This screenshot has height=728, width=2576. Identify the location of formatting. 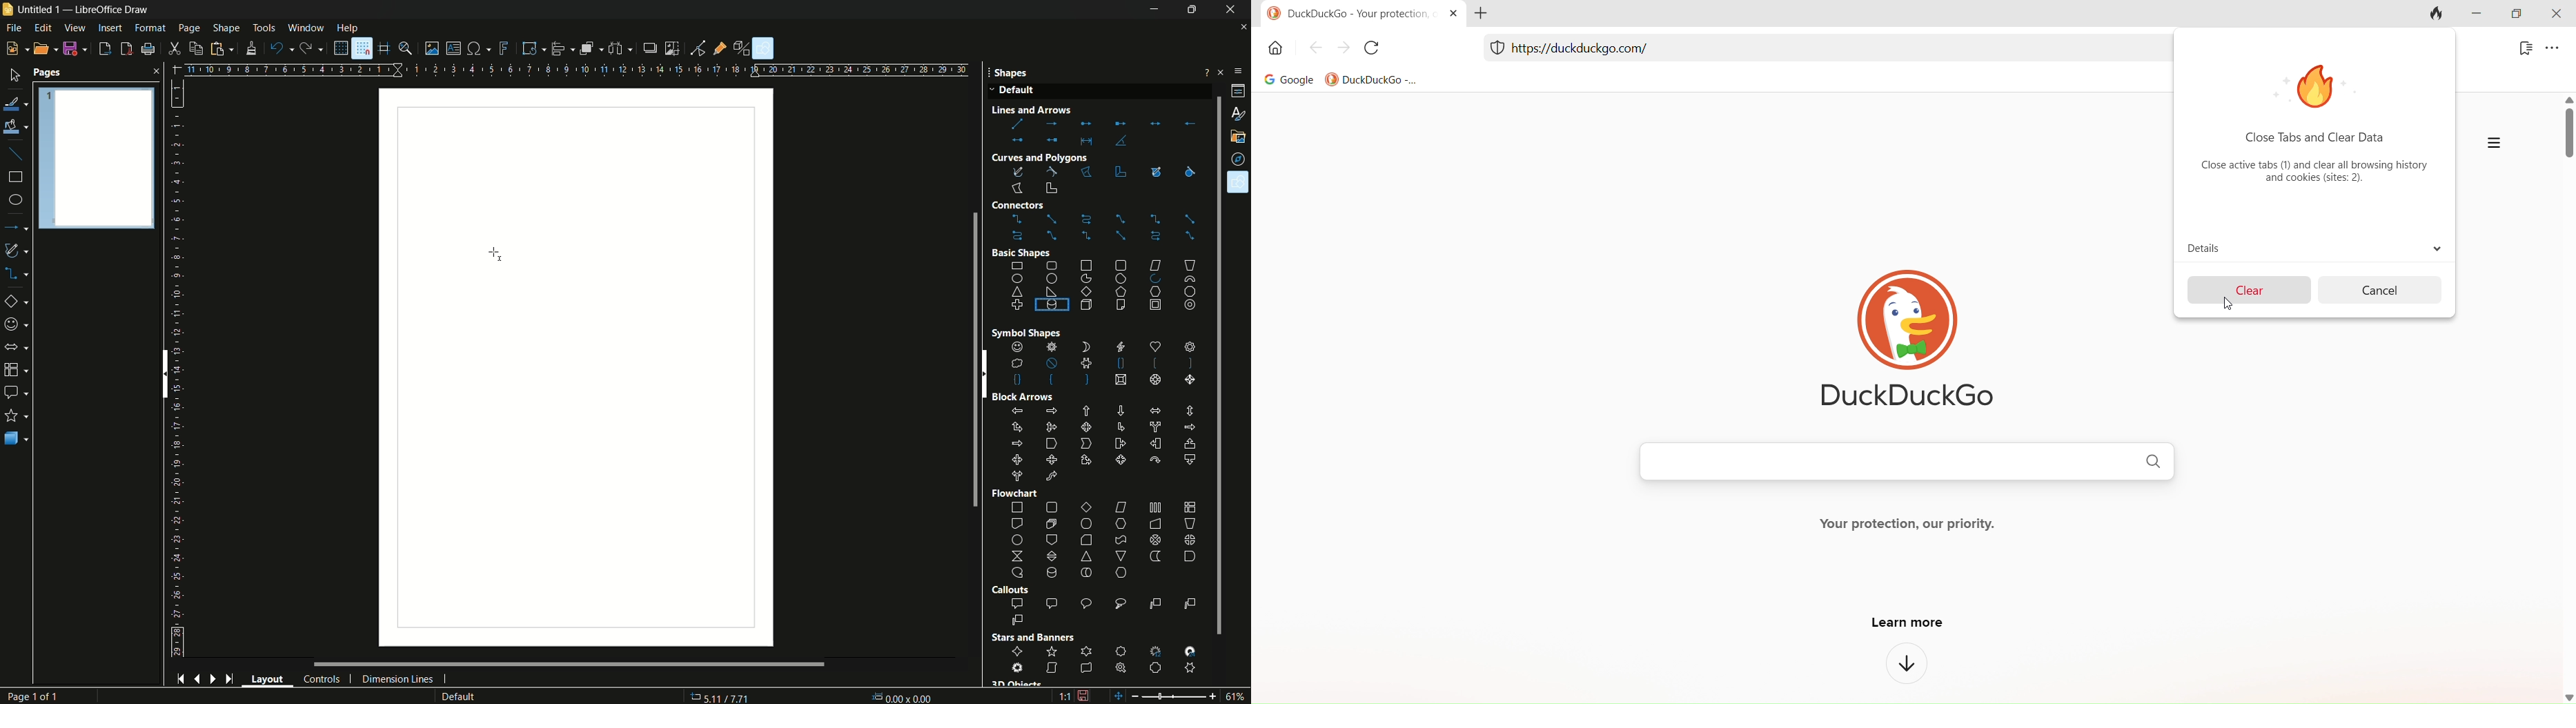
(253, 48).